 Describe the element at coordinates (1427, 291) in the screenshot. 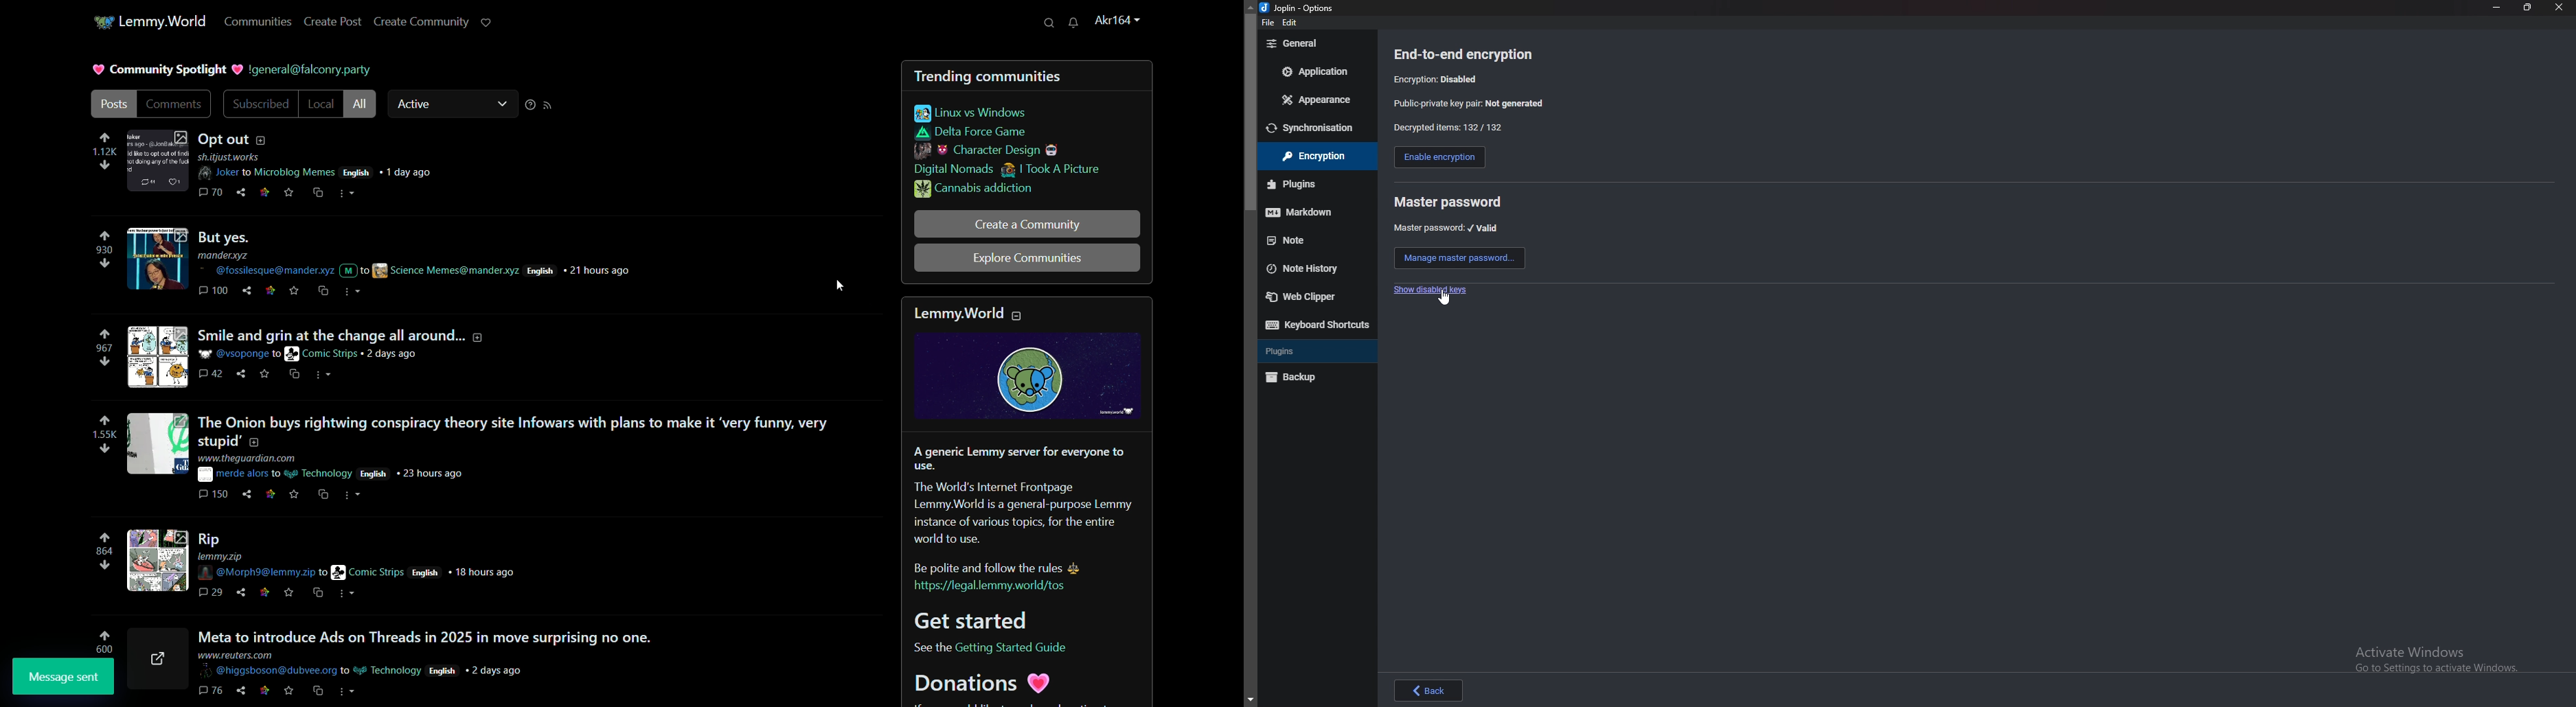

I see `show disabled key` at that location.